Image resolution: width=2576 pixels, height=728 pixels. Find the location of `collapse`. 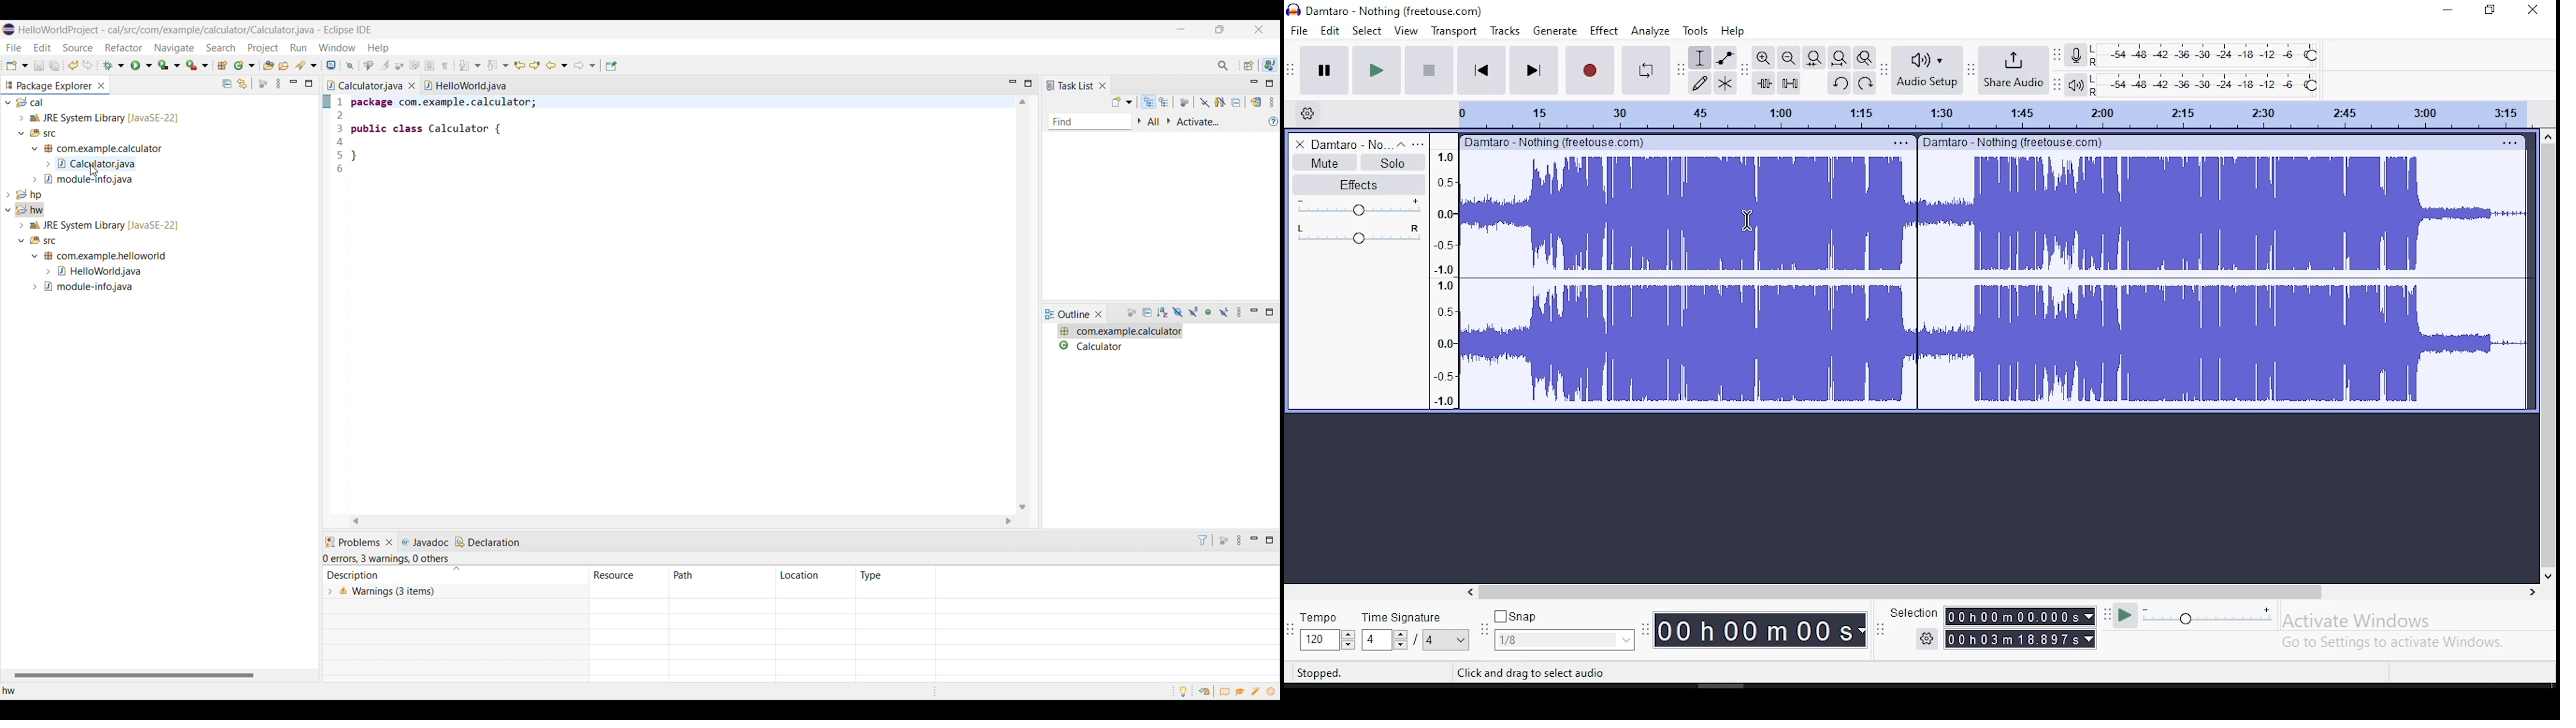

collapse is located at coordinates (1401, 144).